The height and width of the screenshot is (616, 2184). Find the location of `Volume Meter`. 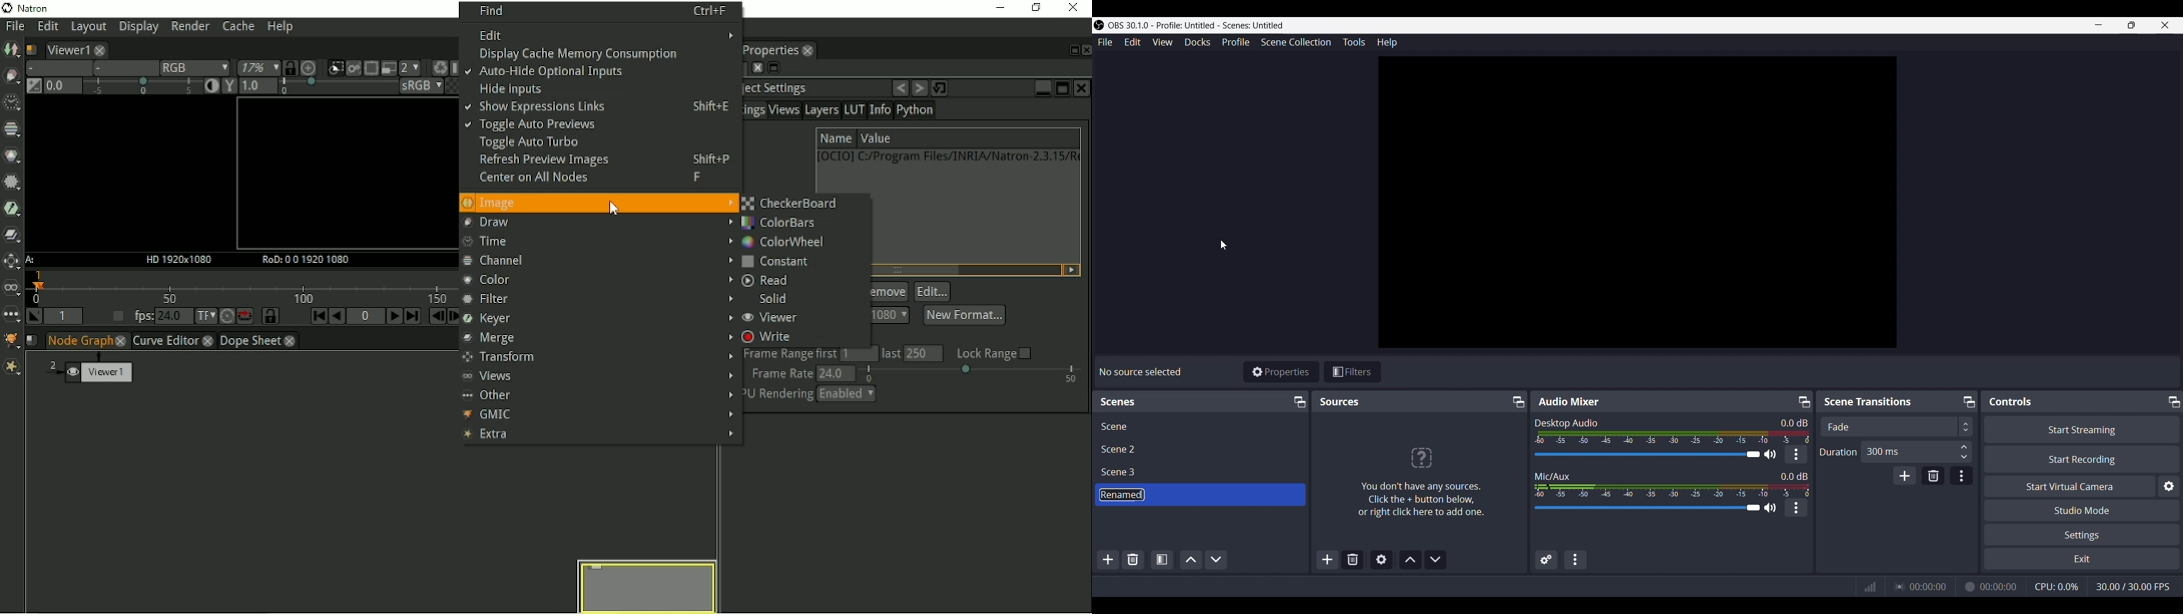

Volume Meter is located at coordinates (1674, 437).